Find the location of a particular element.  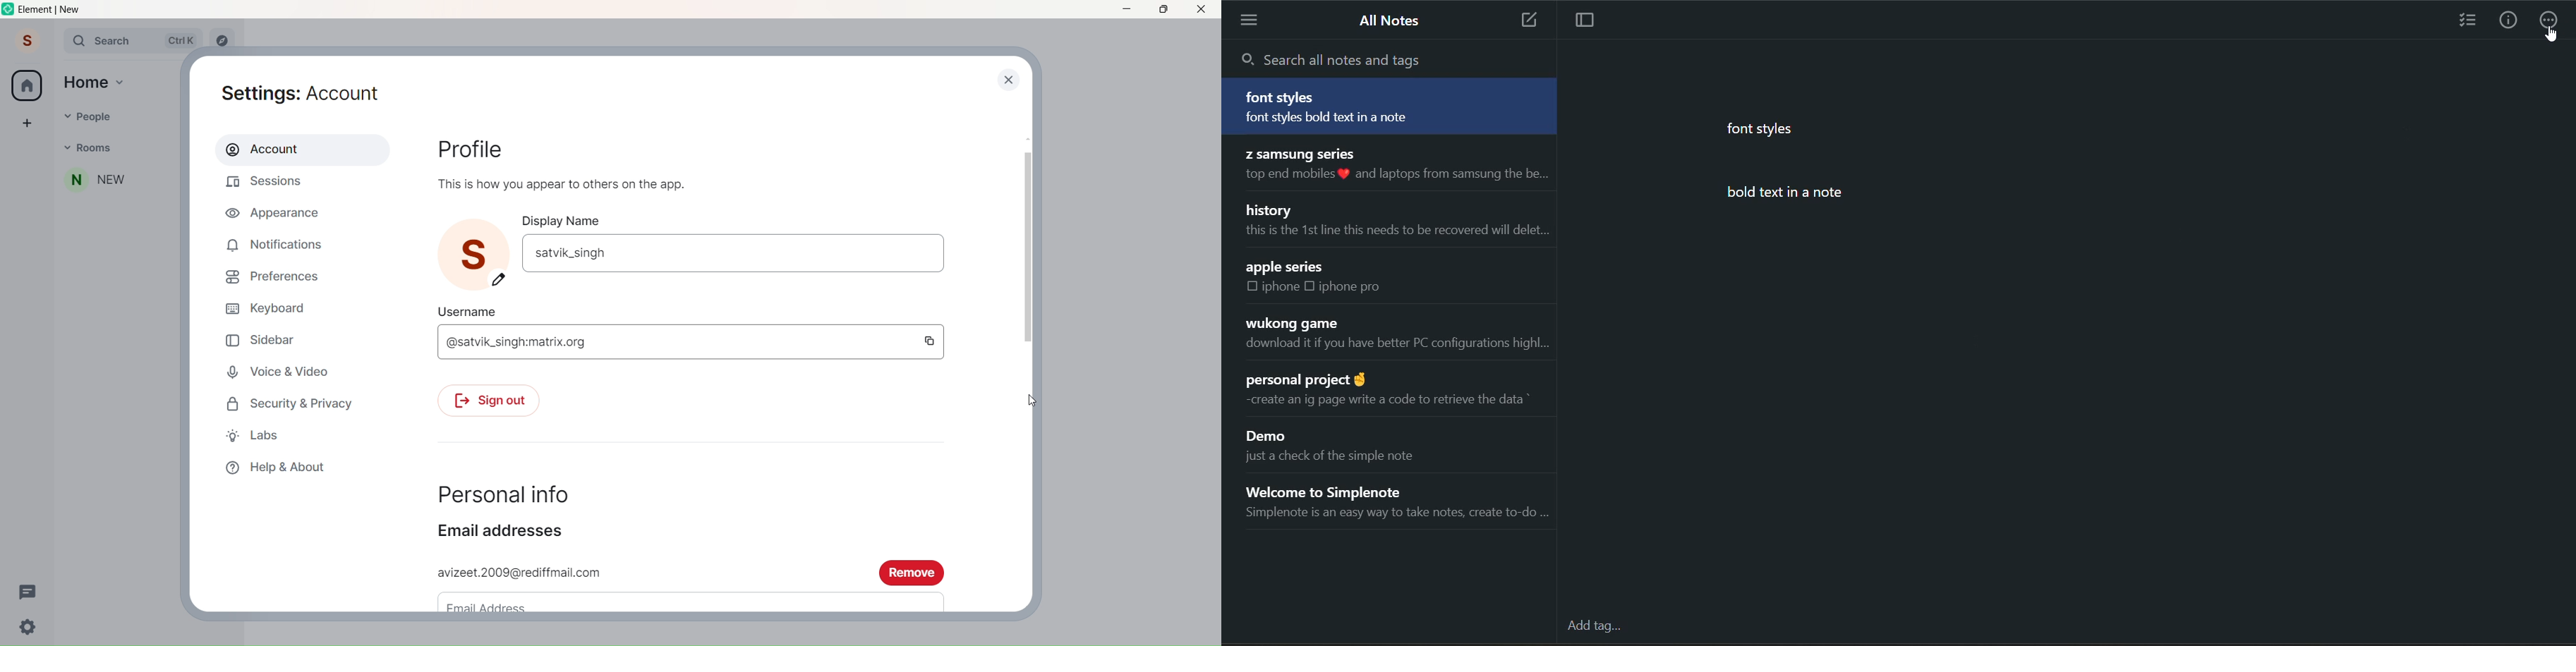

Account is located at coordinates (296, 149).